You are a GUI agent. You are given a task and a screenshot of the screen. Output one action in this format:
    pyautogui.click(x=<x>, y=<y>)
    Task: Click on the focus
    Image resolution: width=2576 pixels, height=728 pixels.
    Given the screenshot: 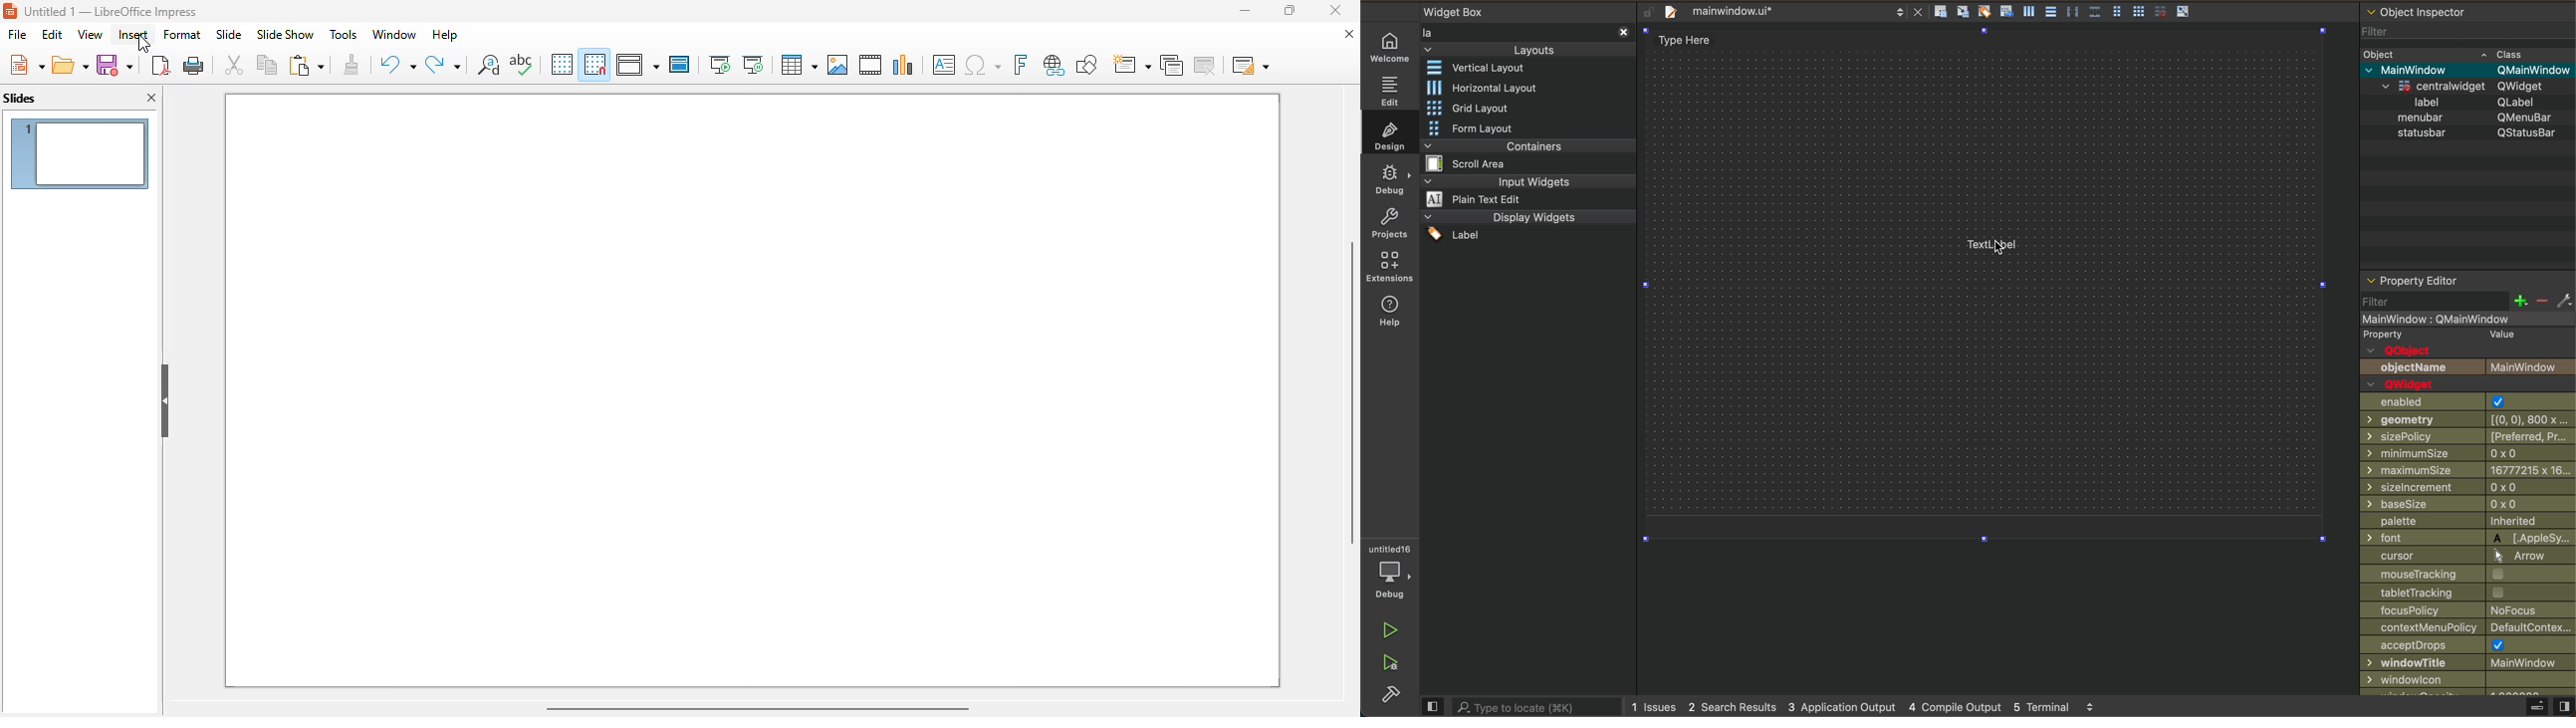 What is the action you would take?
    pyautogui.click(x=2460, y=611)
    